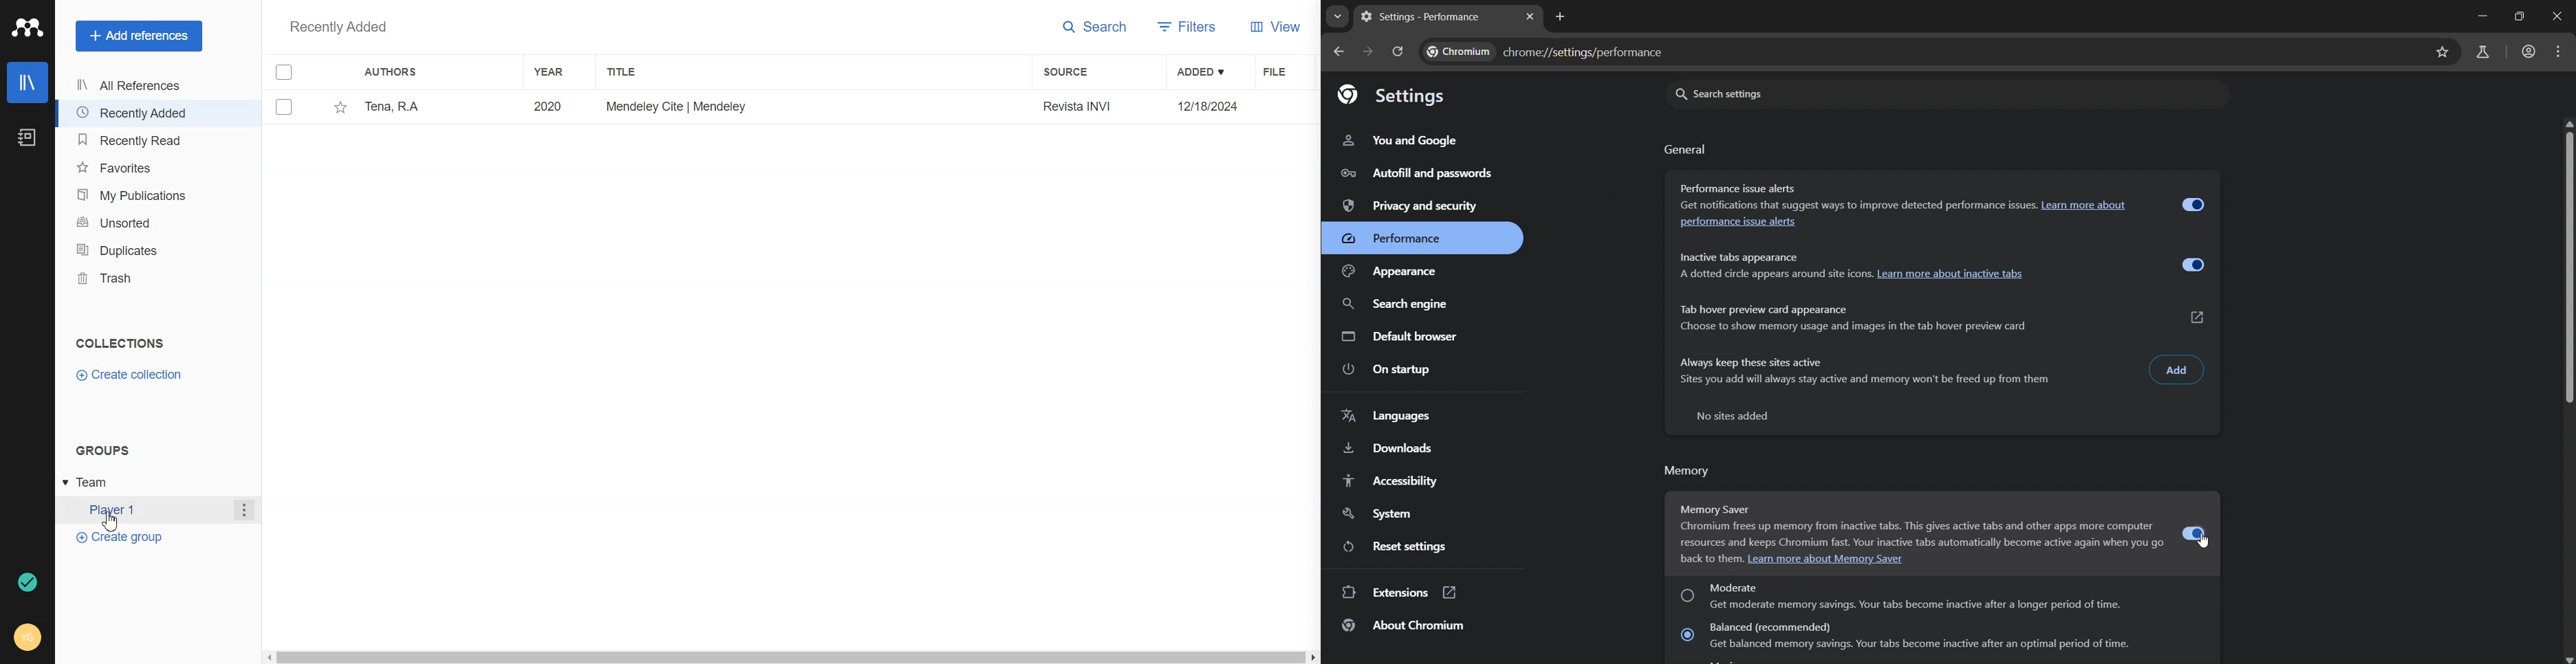 The image size is (2576, 672). I want to click on Text, so click(120, 343).